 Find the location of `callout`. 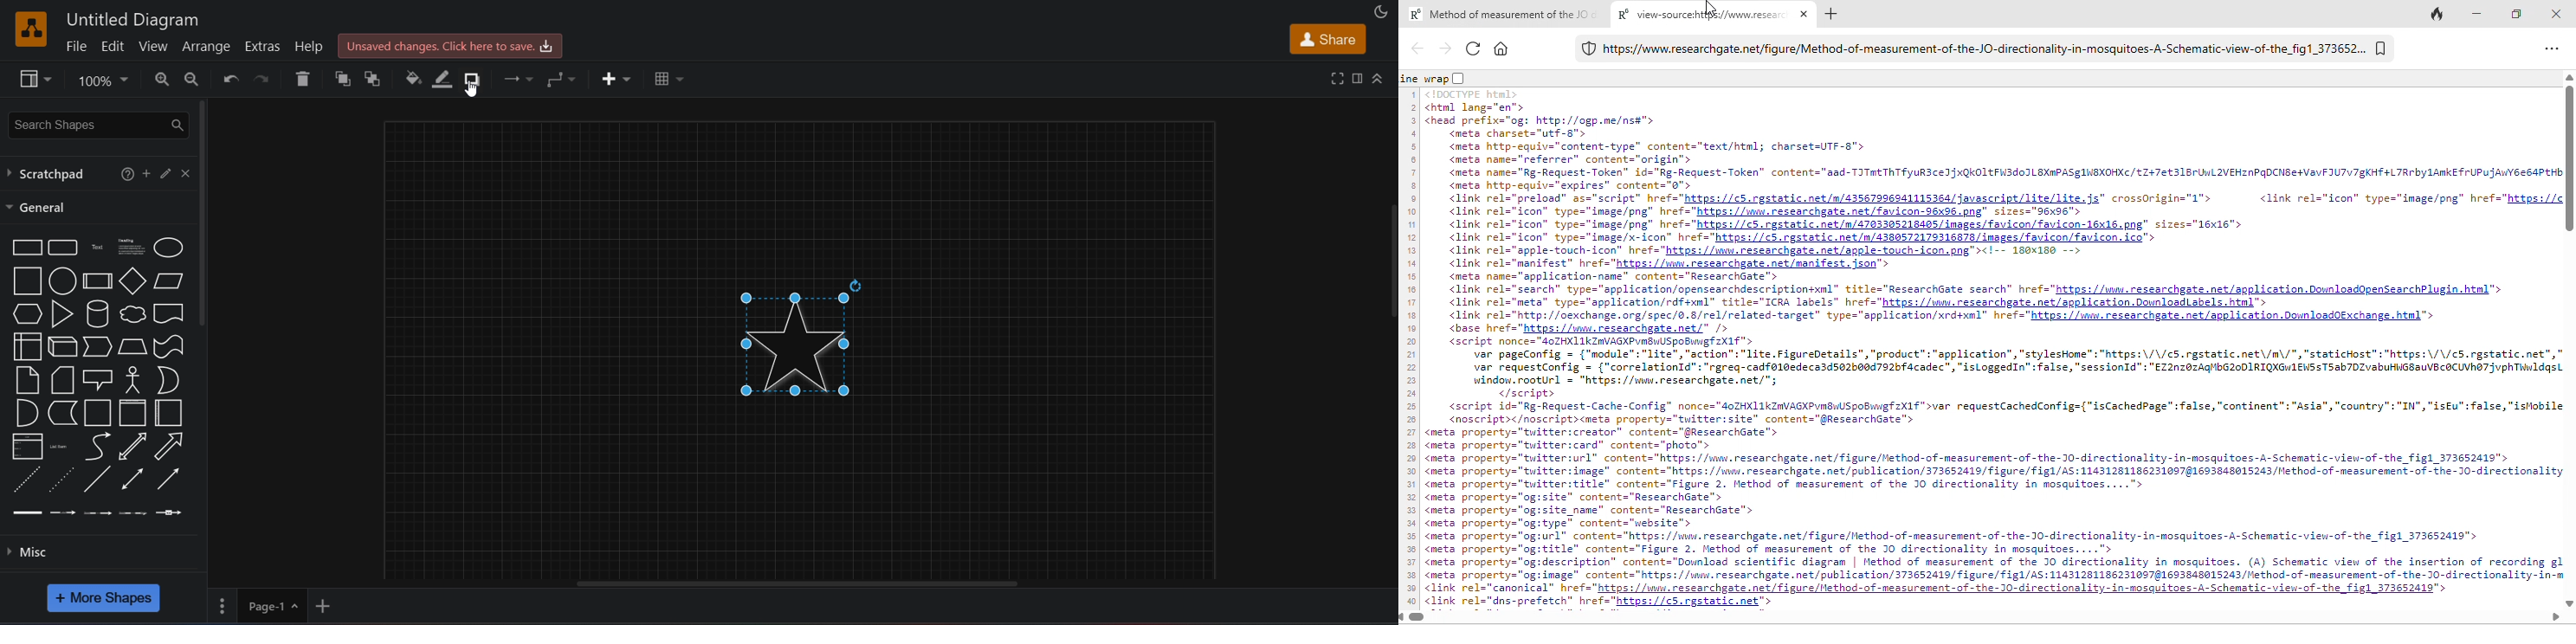

callout is located at coordinates (98, 380).